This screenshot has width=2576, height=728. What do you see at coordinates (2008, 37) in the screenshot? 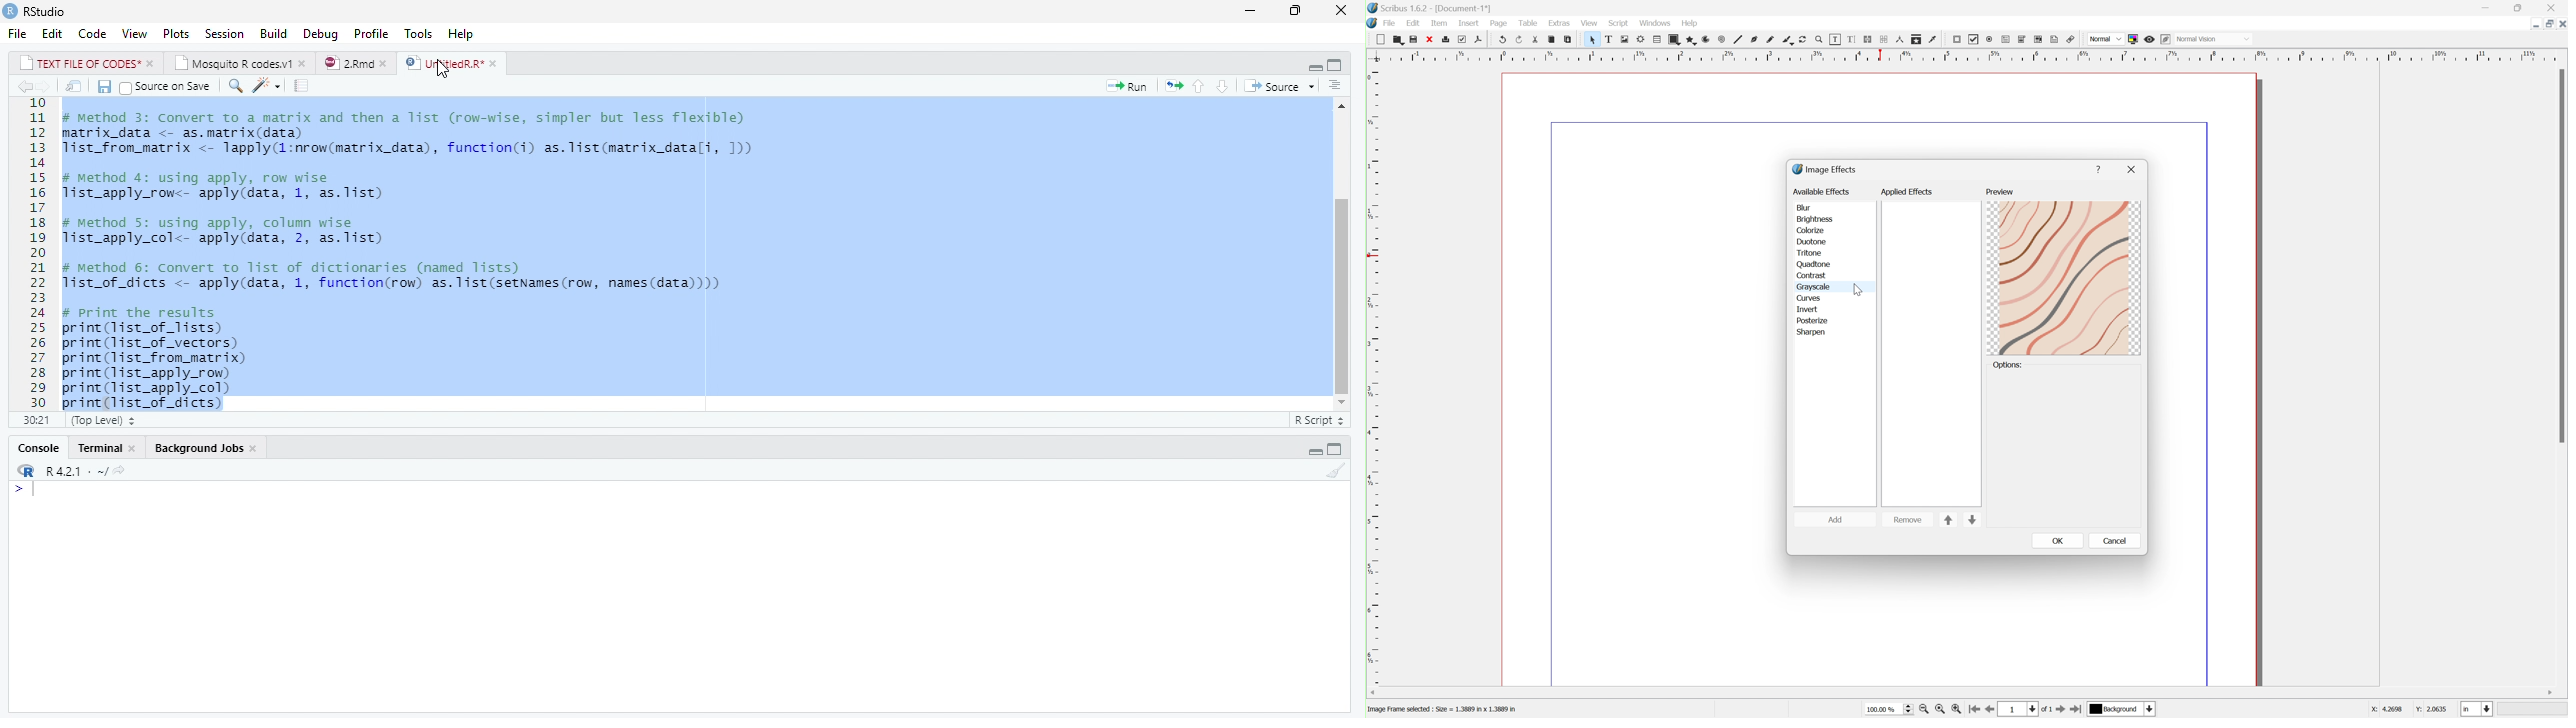
I see `PDF text field` at bounding box center [2008, 37].